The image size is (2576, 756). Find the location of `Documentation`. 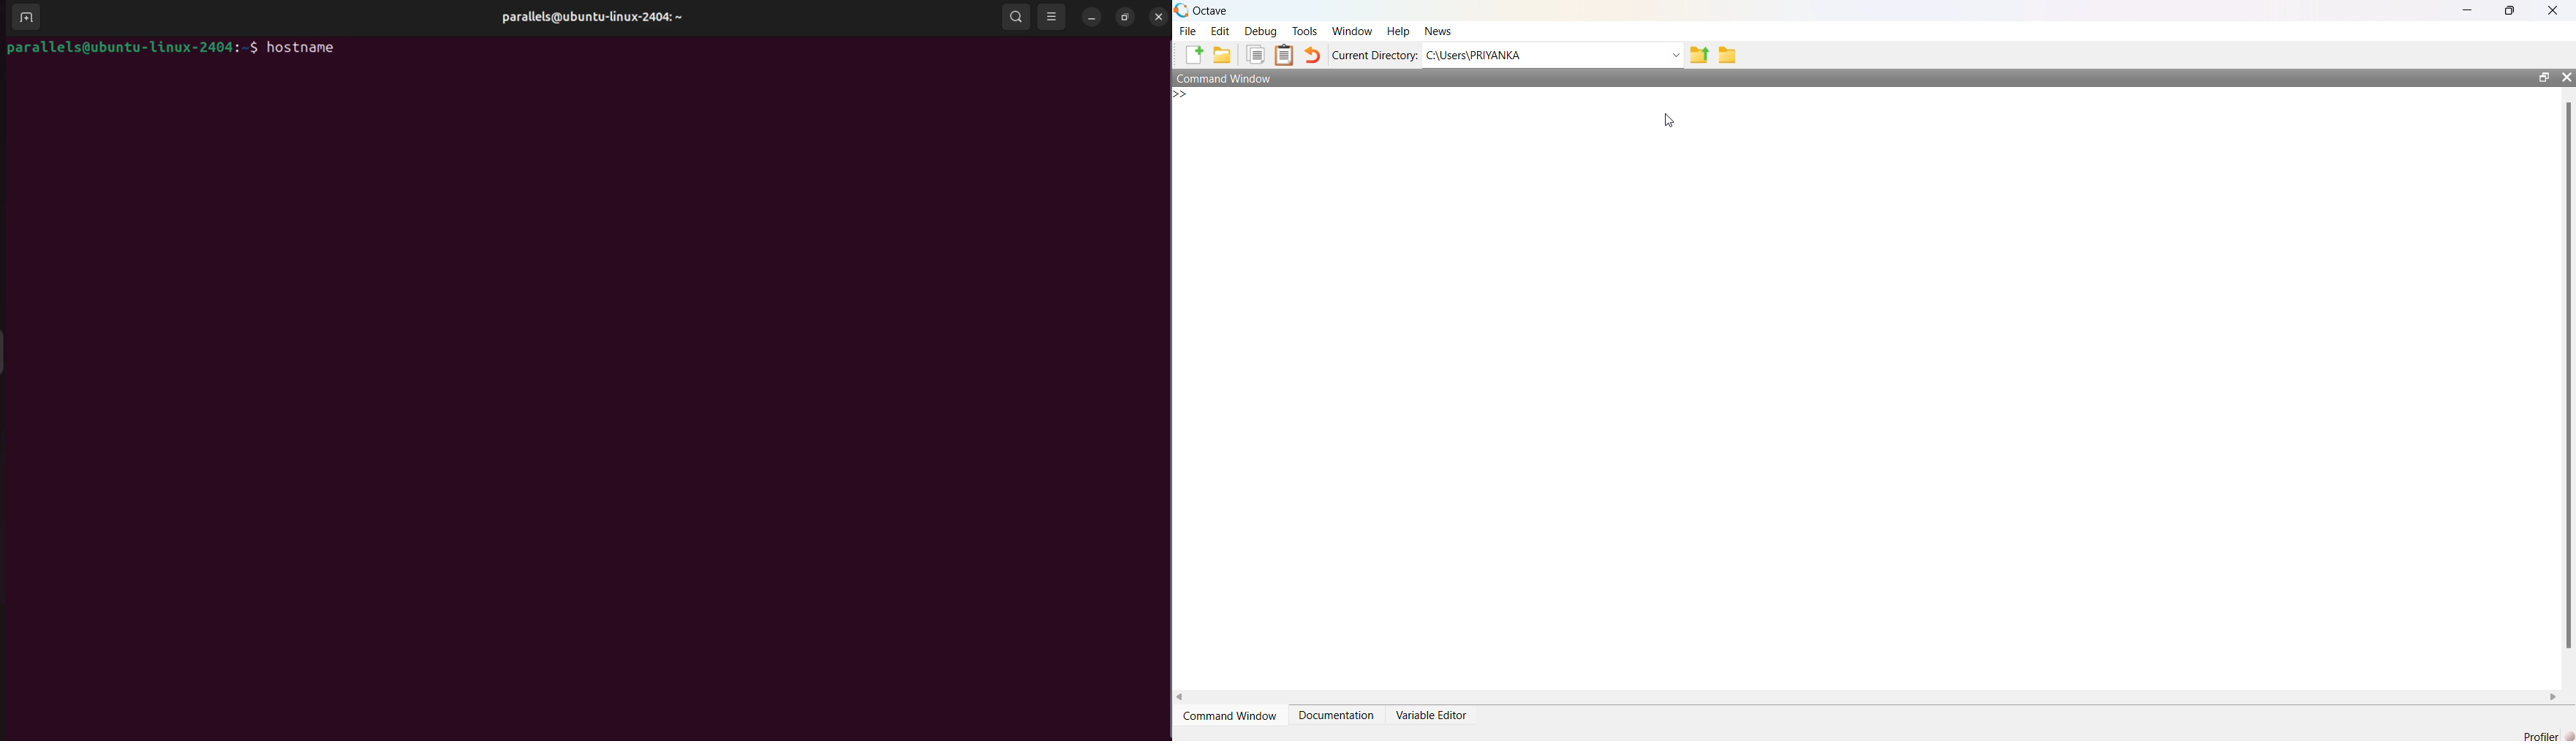

Documentation is located at coordinates (1337, 710).